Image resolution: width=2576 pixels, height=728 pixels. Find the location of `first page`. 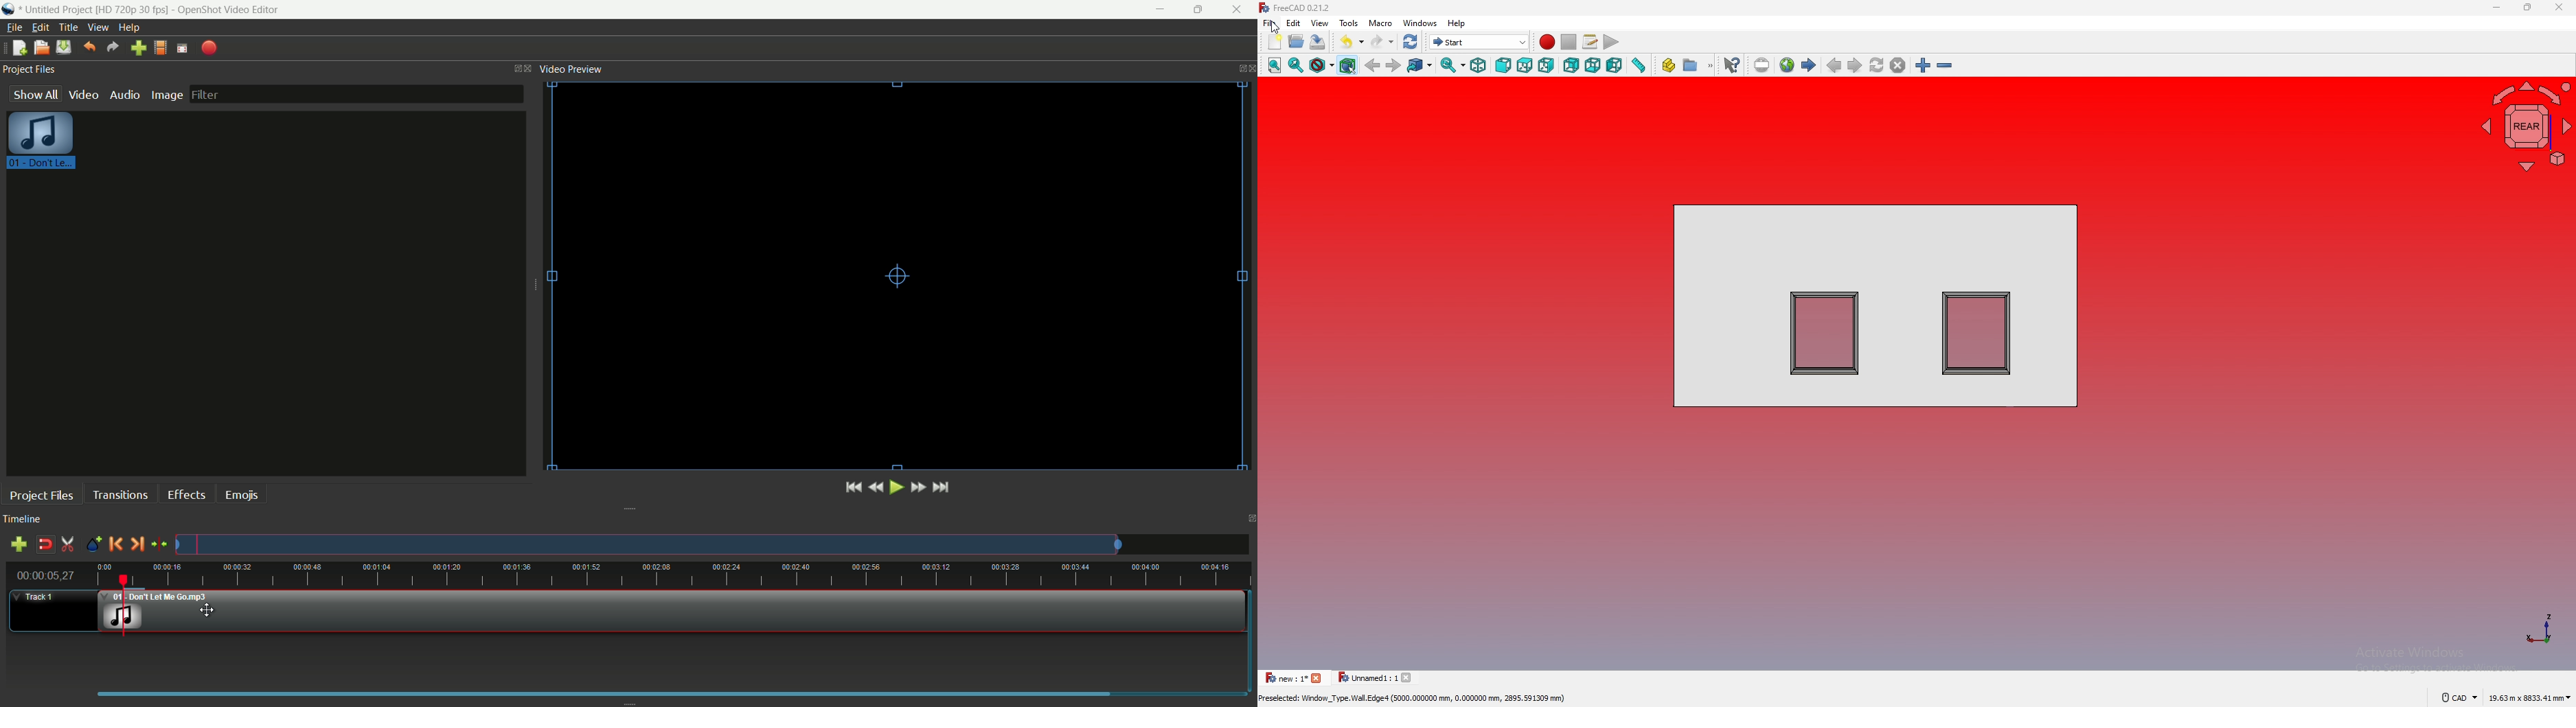

first page is located at coordinates (1809, 65).